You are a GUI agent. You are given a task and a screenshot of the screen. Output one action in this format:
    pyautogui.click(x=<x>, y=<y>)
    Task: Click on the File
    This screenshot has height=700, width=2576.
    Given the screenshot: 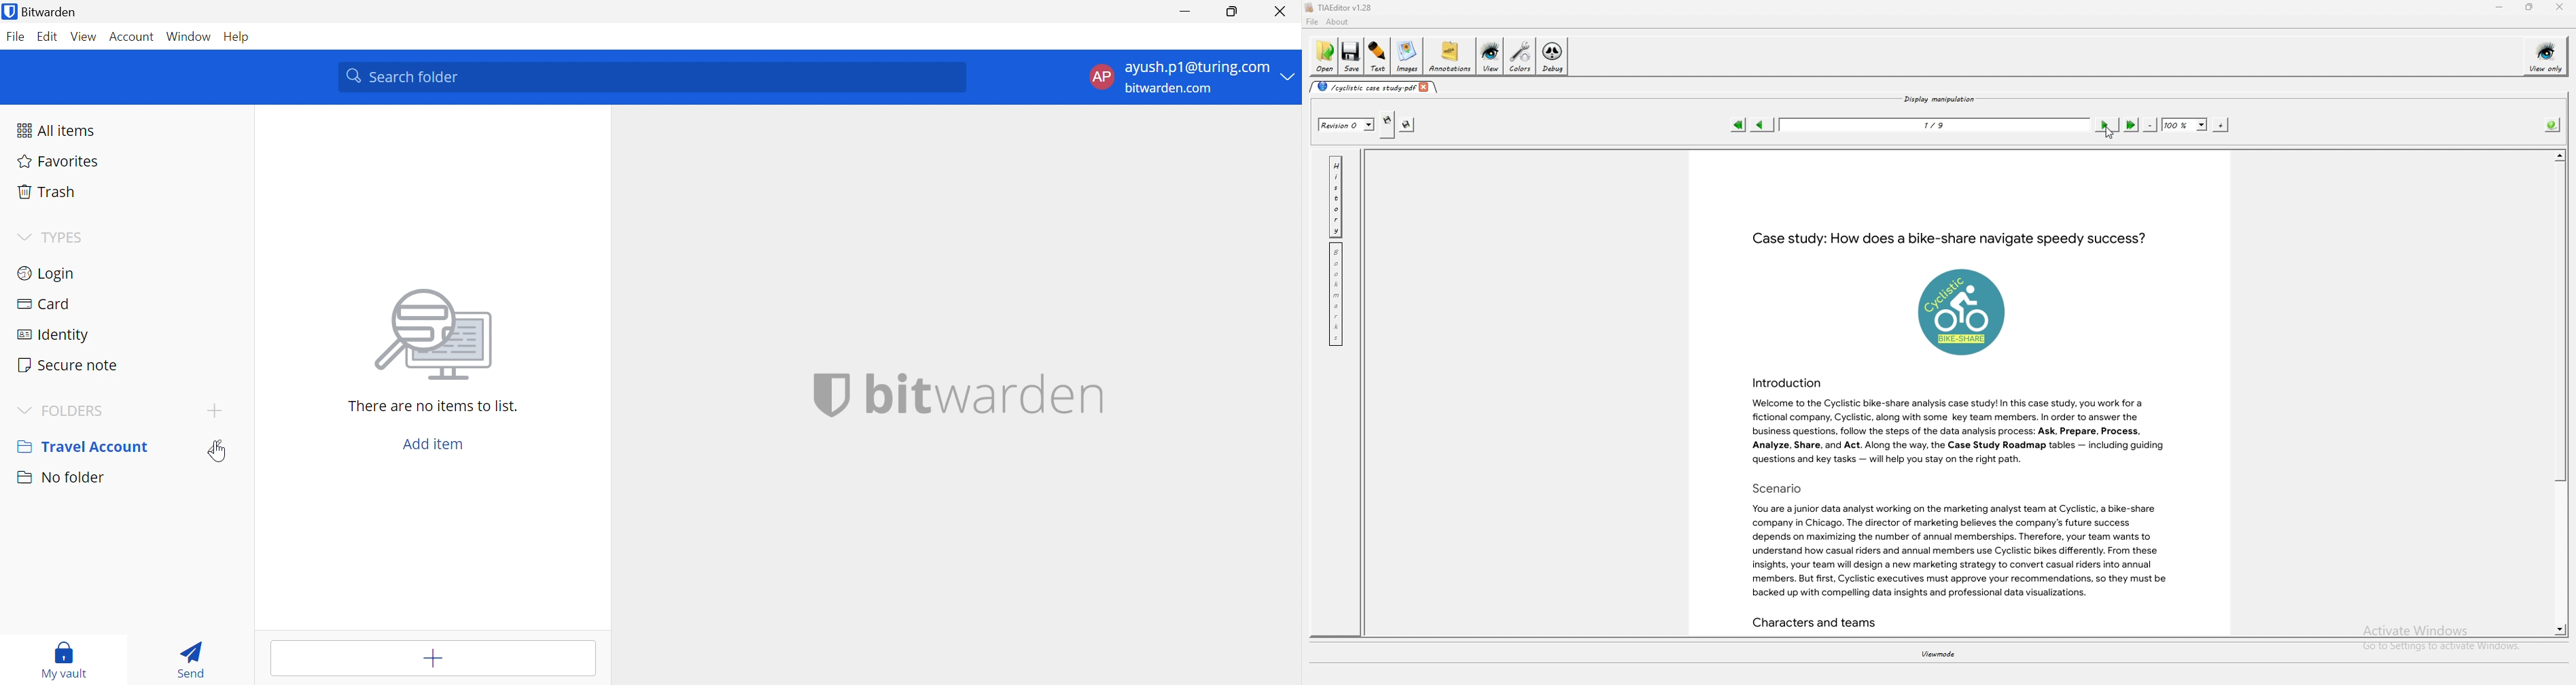 What is the action you would take?
    pyautogui.click(x=18, y=36)
    